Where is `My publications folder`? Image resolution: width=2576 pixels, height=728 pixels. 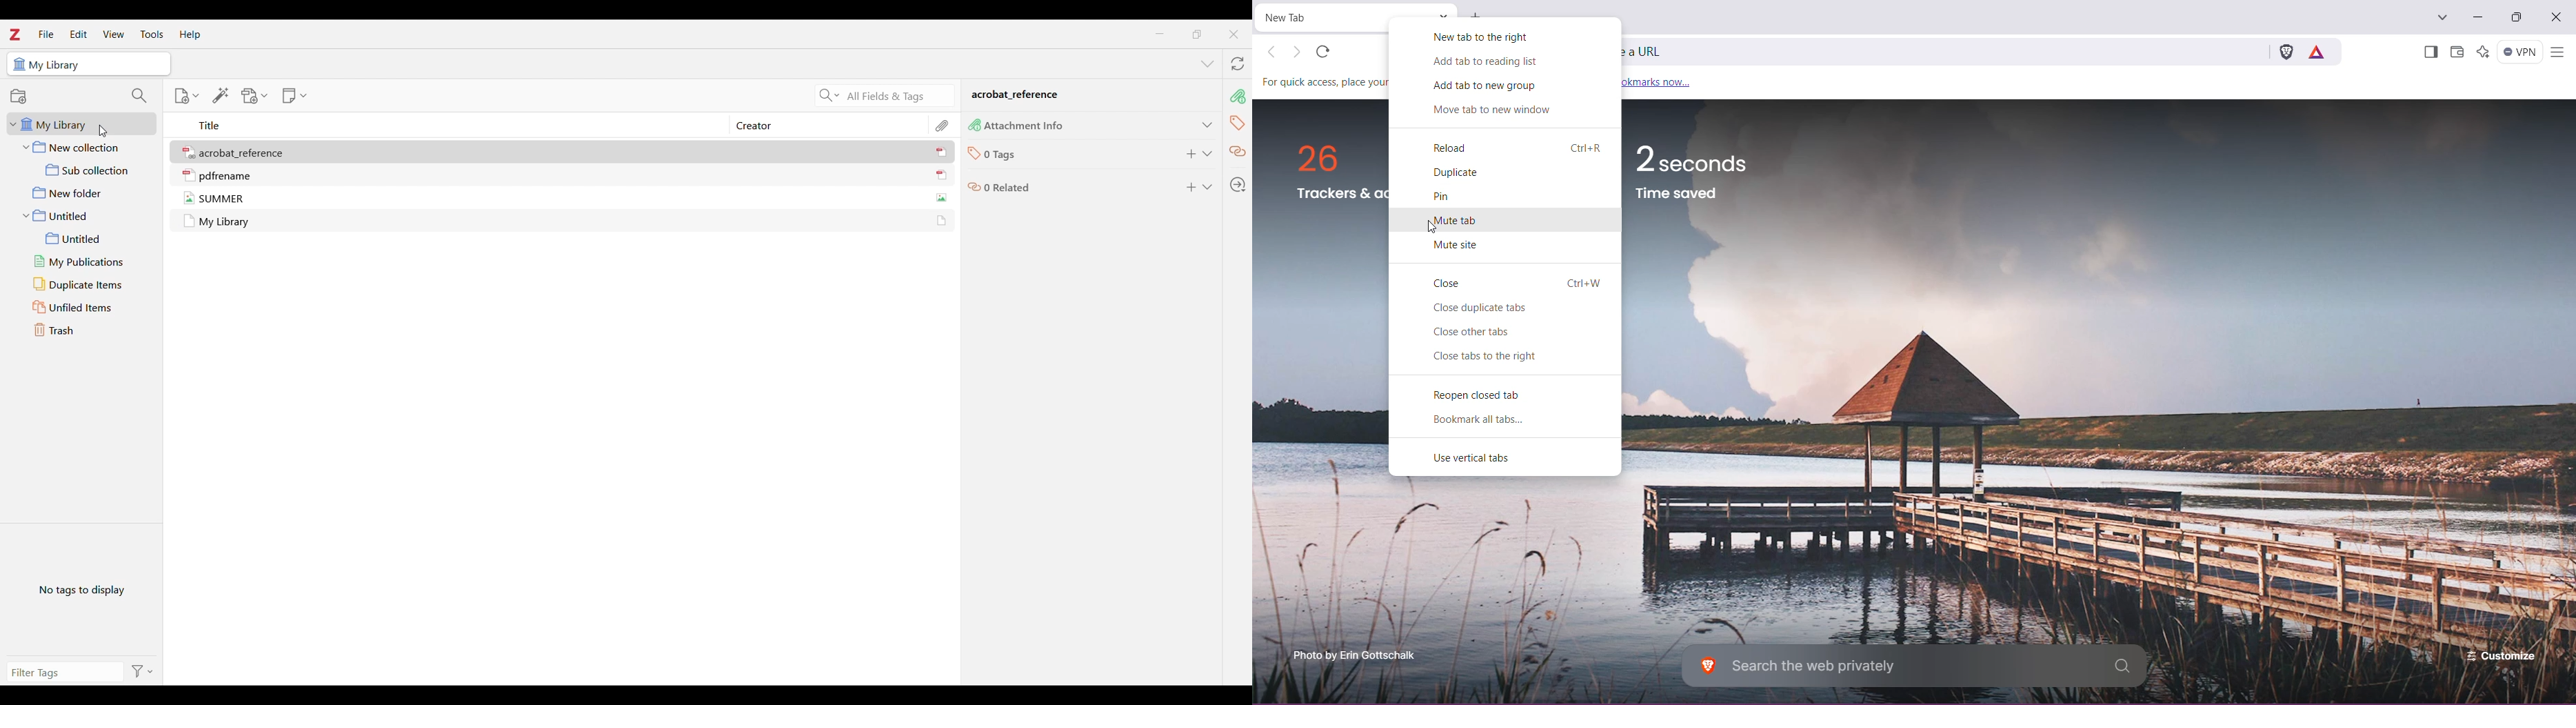
My publications folder is located at coordinates (86, 262).